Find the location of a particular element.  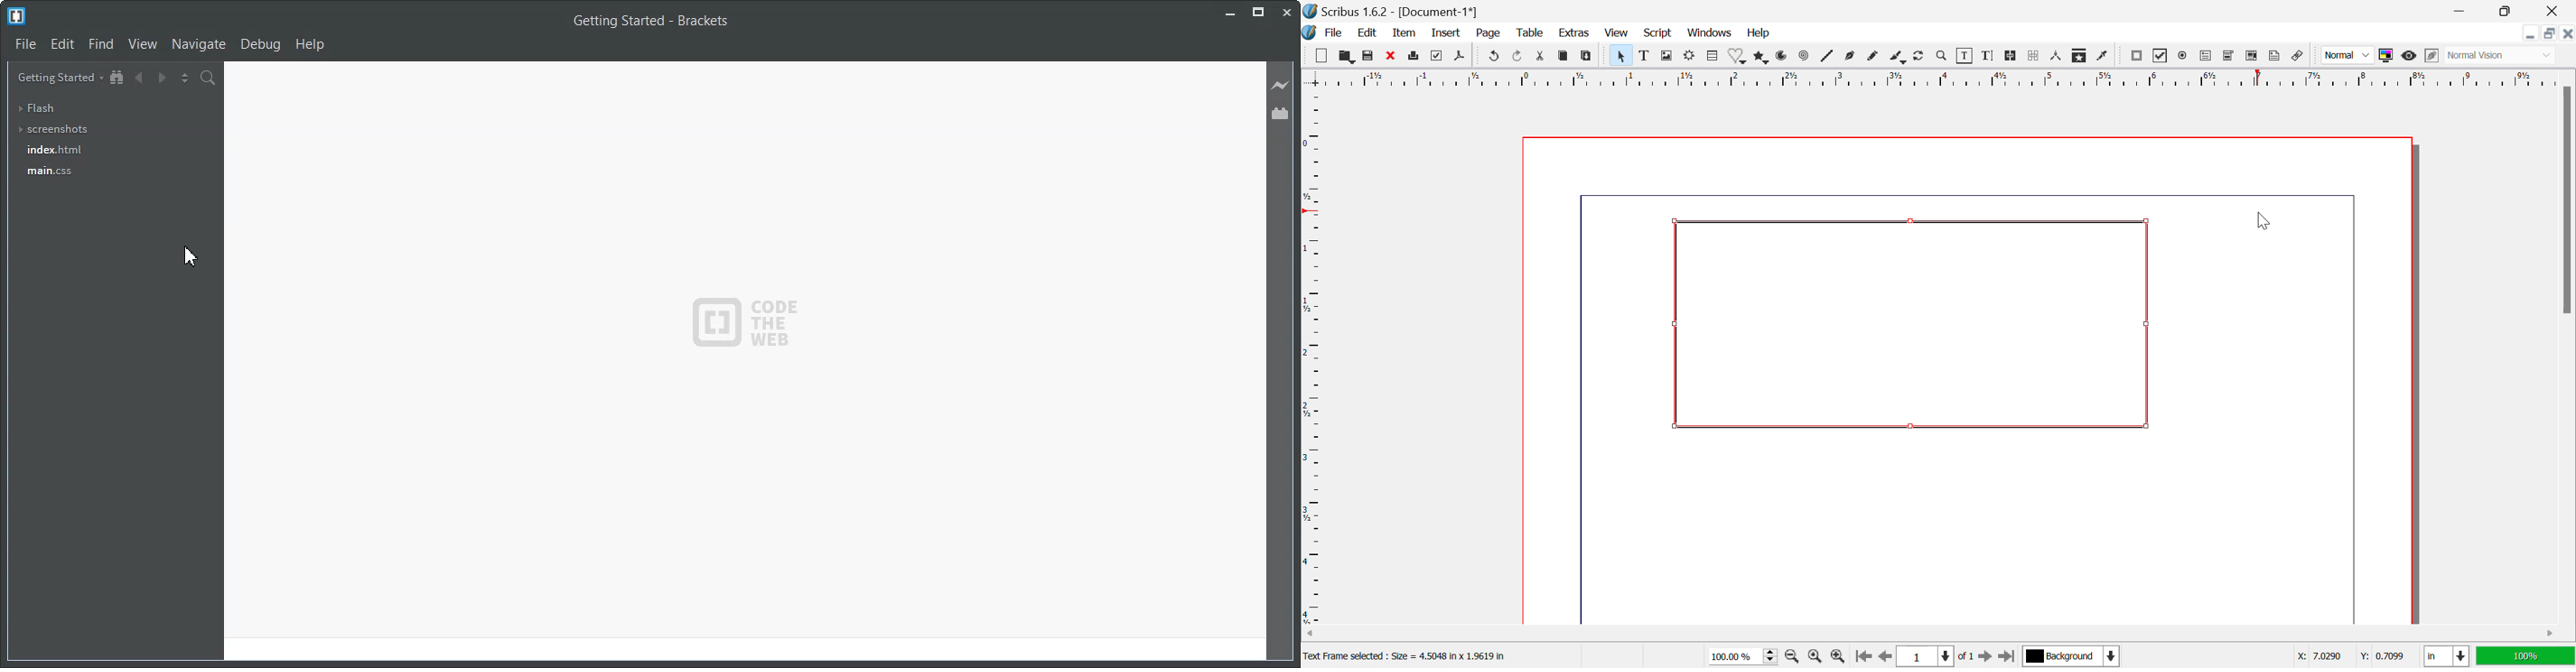

Normal is located at coordinates (2348, 57).